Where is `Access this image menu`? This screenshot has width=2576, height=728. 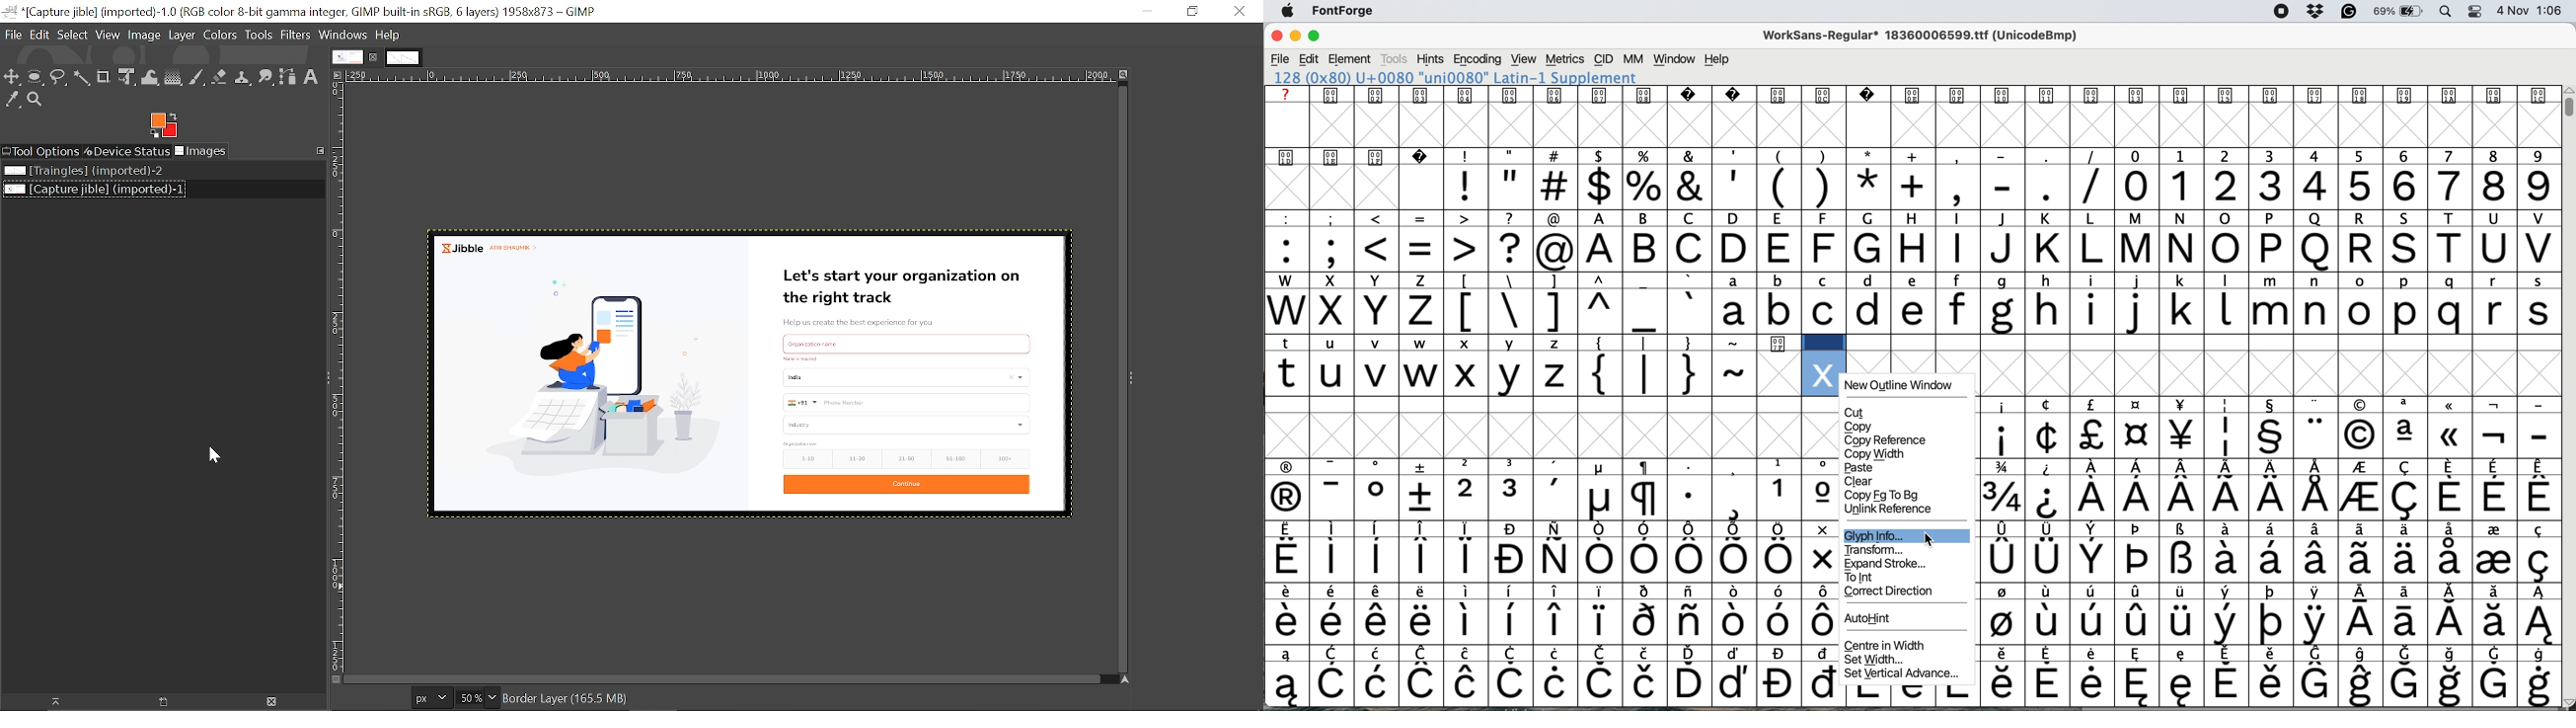 Access this image menu is located at coordinates (336, 75).